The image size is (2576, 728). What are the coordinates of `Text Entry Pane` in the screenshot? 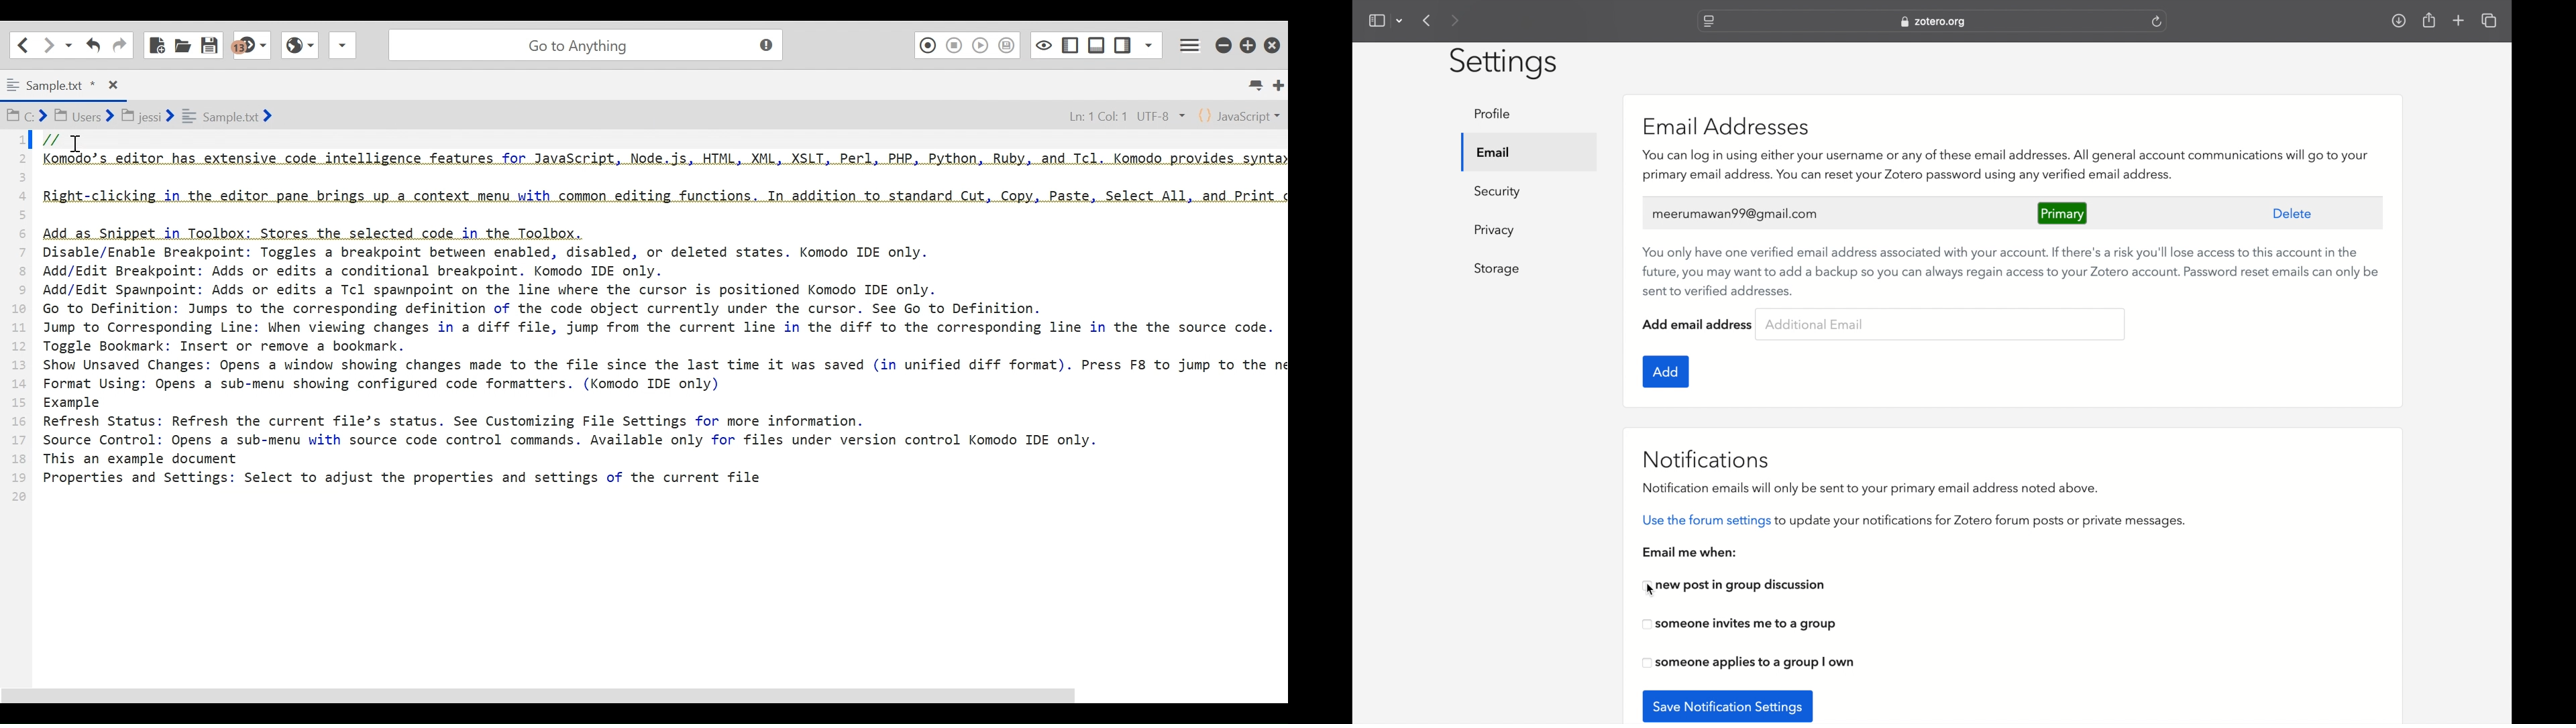 It's located at (641, 401).